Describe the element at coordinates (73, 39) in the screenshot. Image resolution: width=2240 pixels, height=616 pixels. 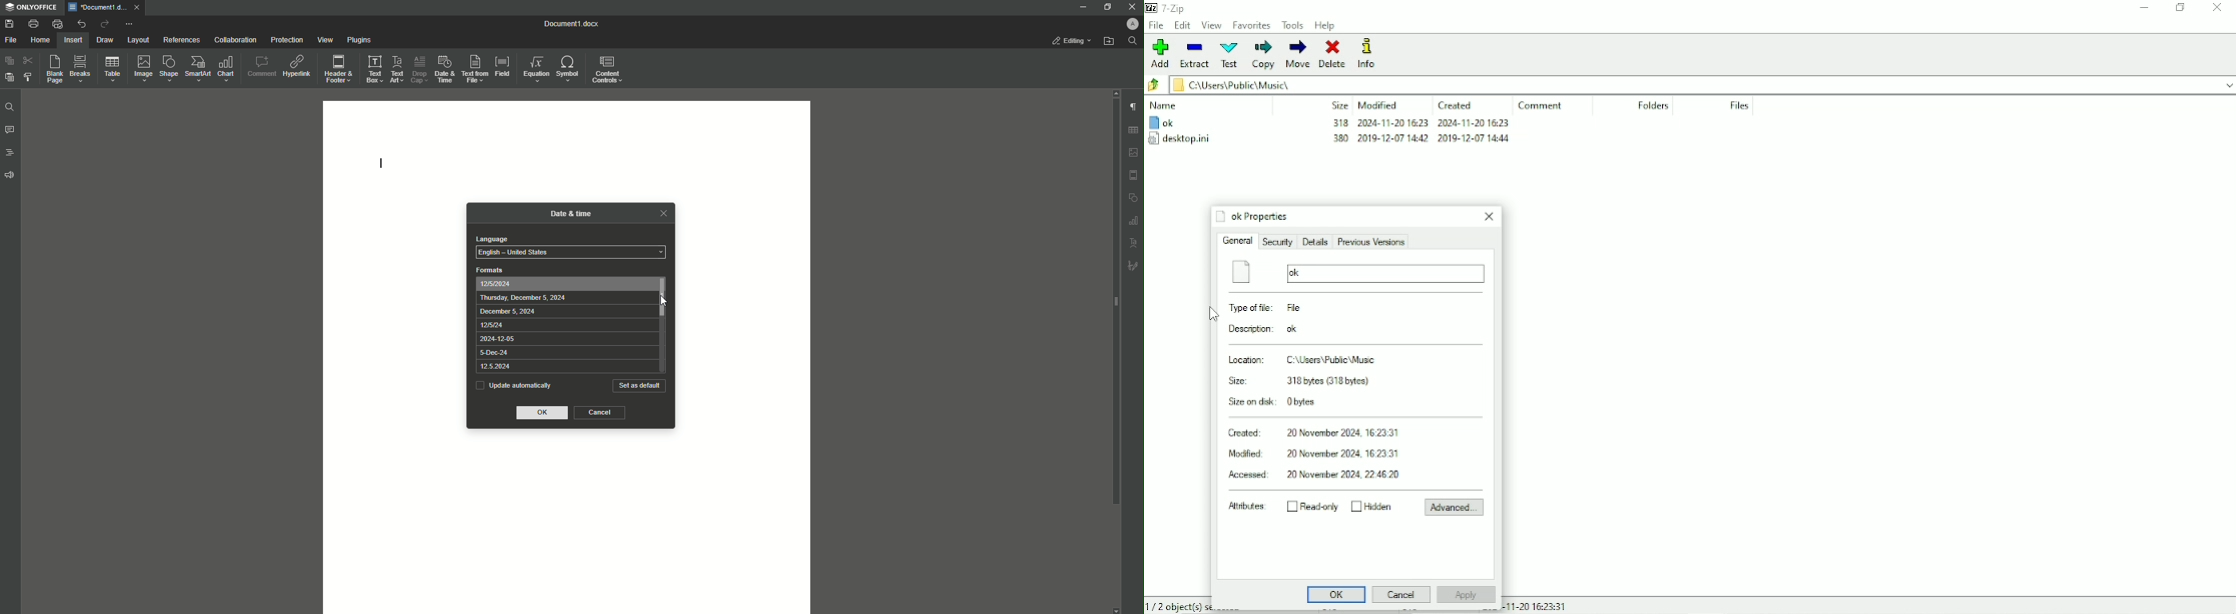
I see `Insert` at that location.